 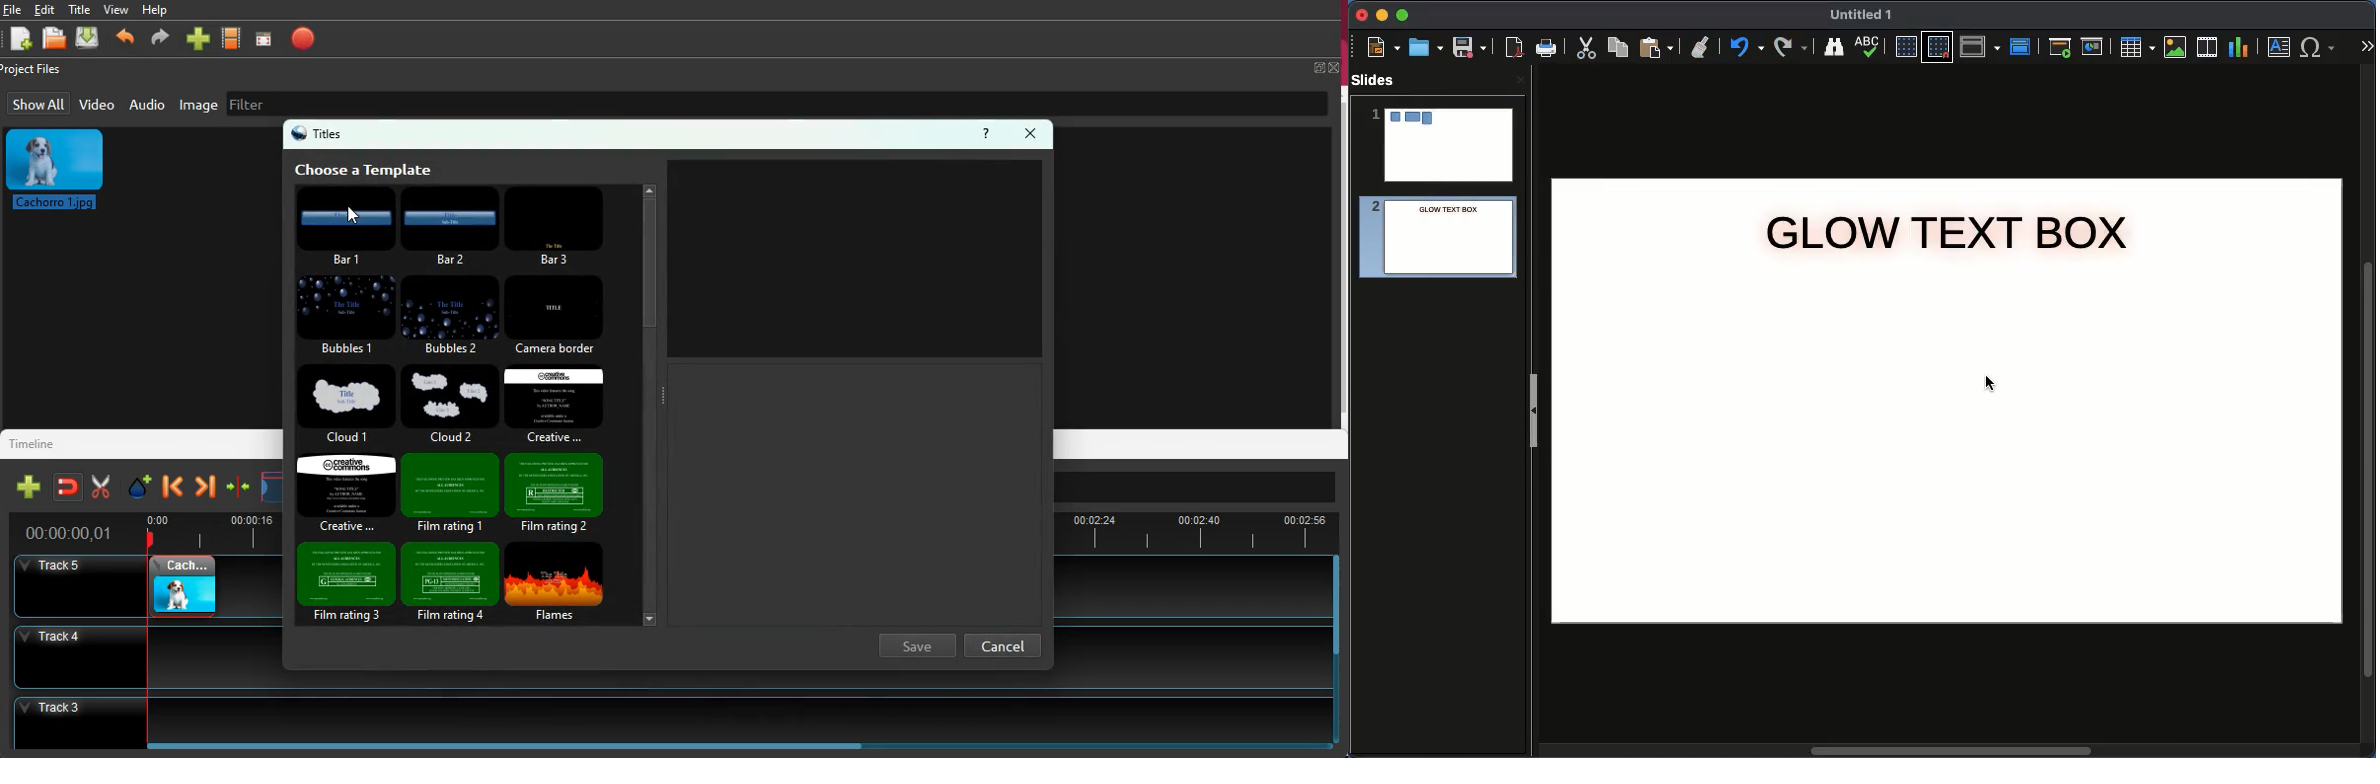 I want to click on effect, so click(x=136, y=486).